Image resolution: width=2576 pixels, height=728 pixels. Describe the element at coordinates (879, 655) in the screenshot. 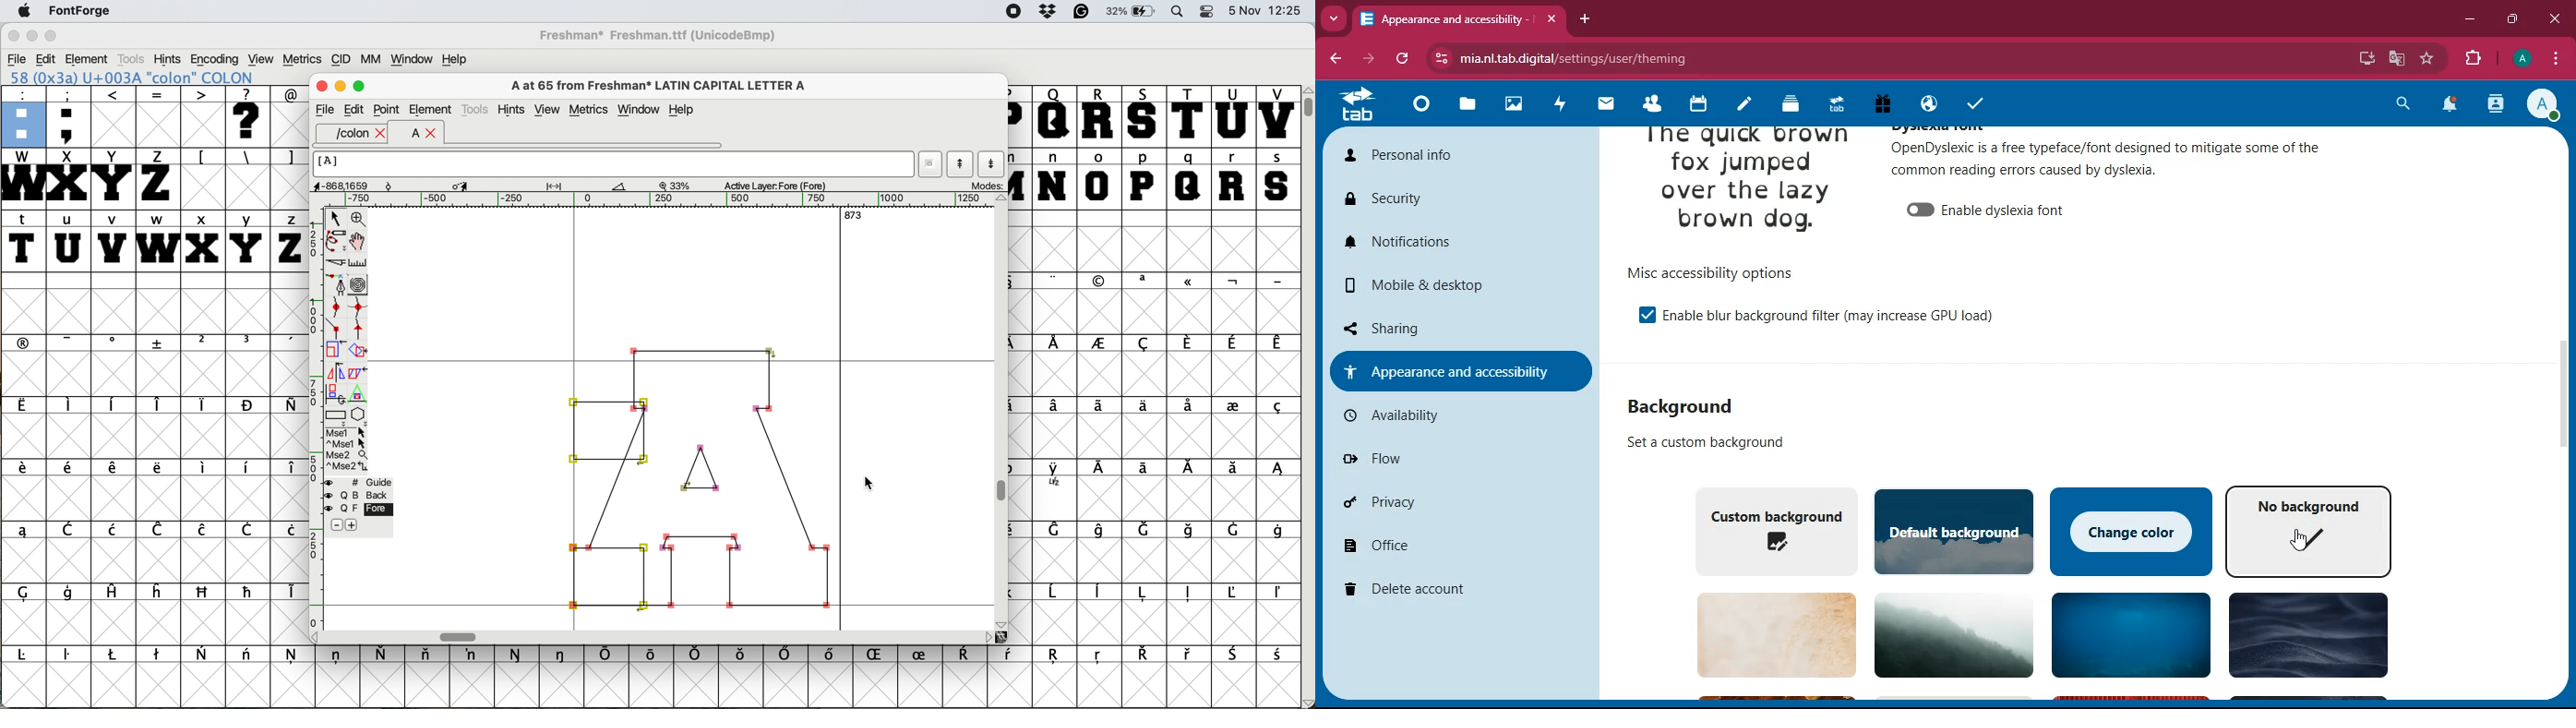

I see `symbol` at that location.